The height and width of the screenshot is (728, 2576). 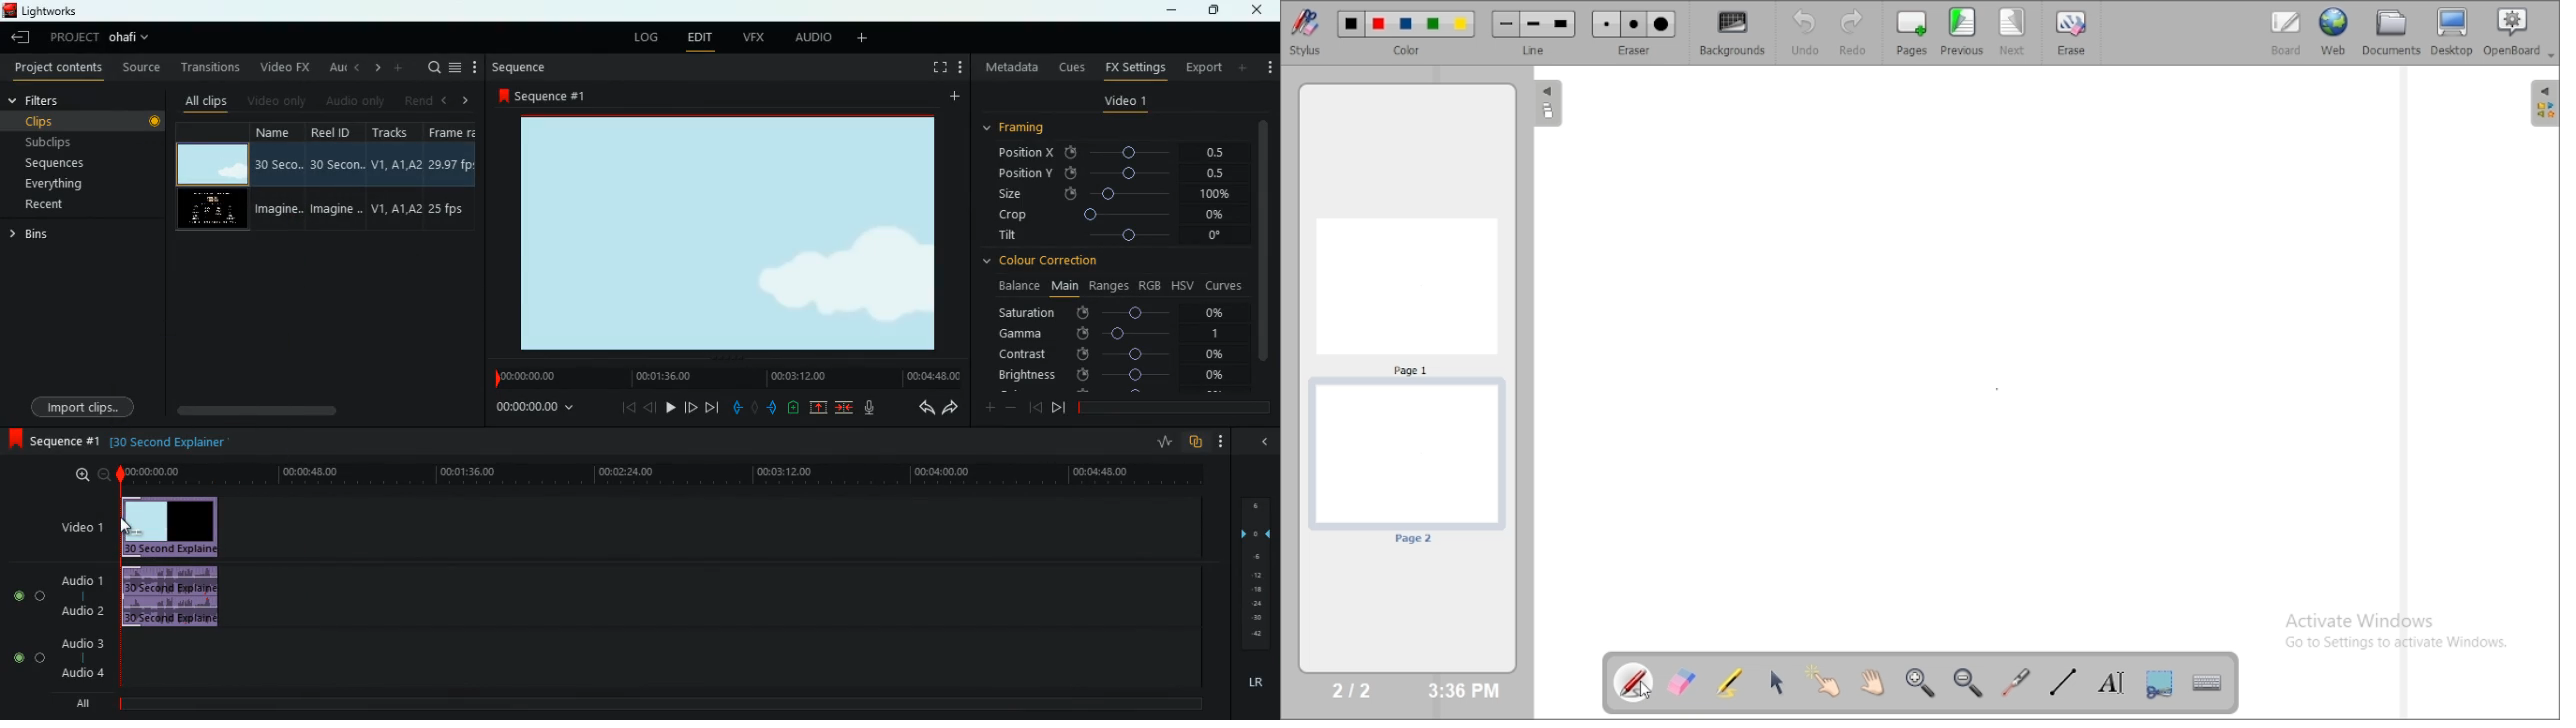 I want to click on explanation, so click(x=170, y=443).